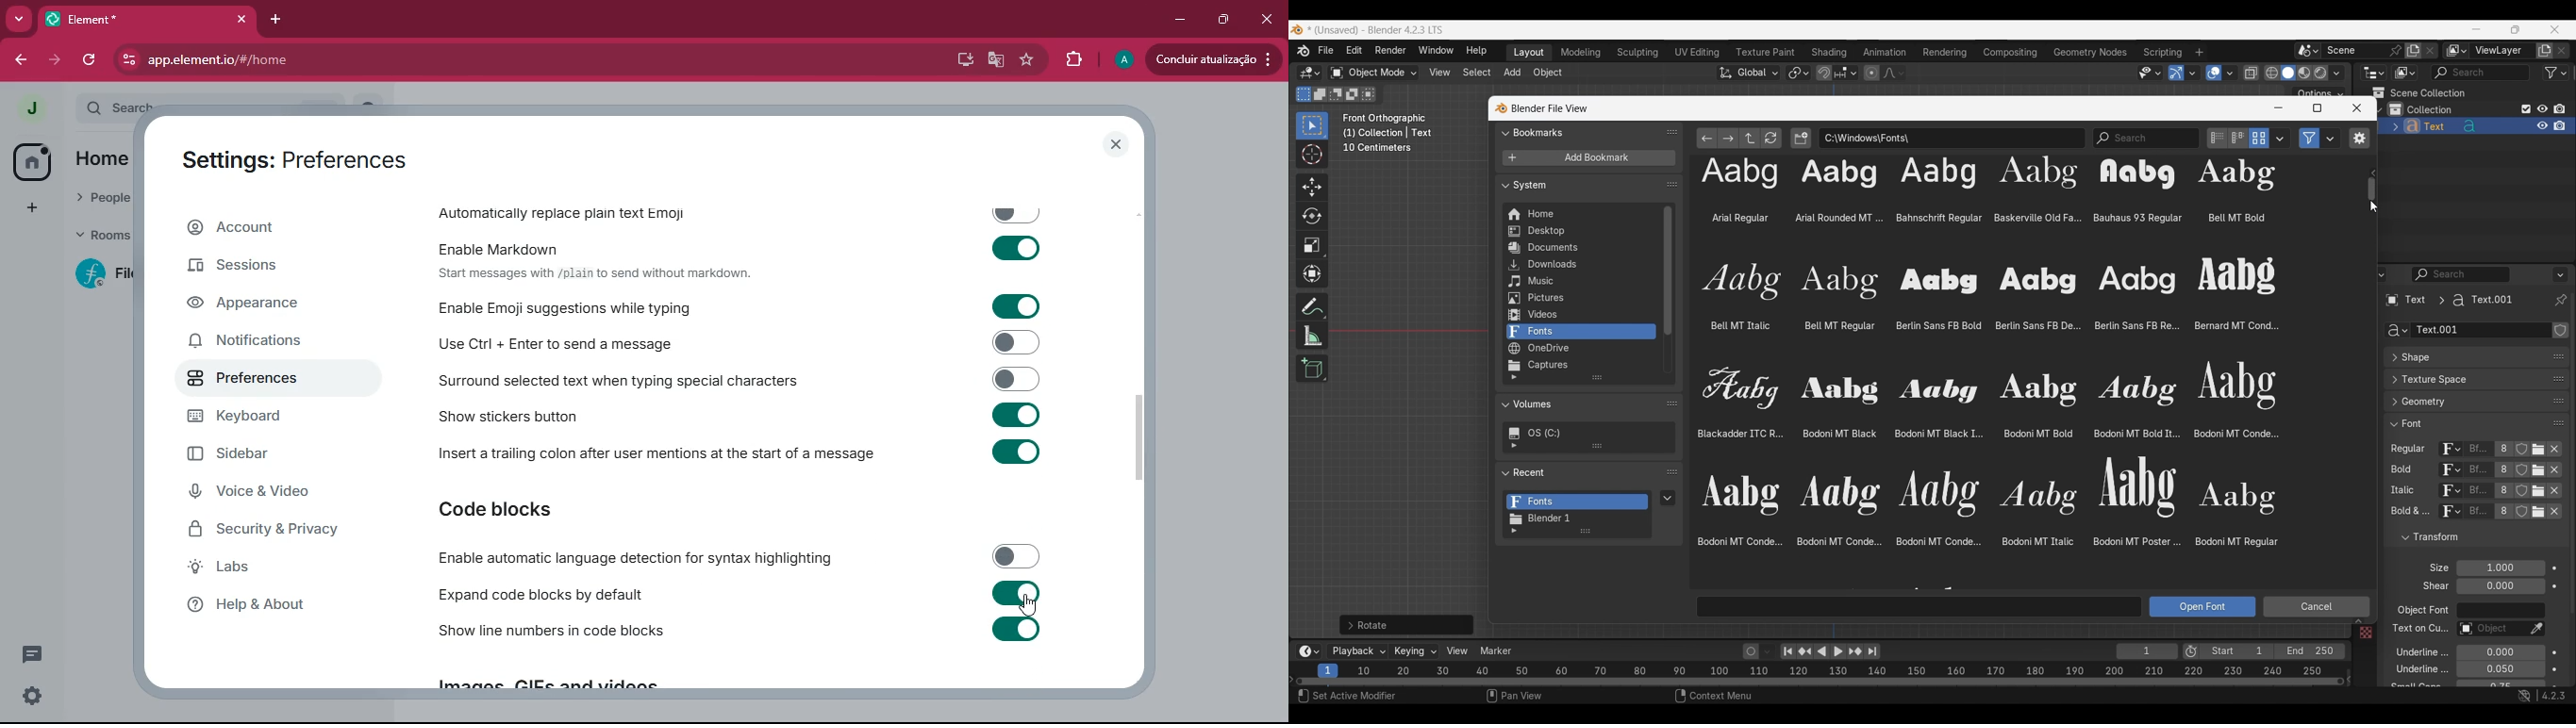 The height and width of the screenshot is (728, 2576). Describe the element at coordinates (30, 109) in the screenshot. I see `profile picture` at that location.